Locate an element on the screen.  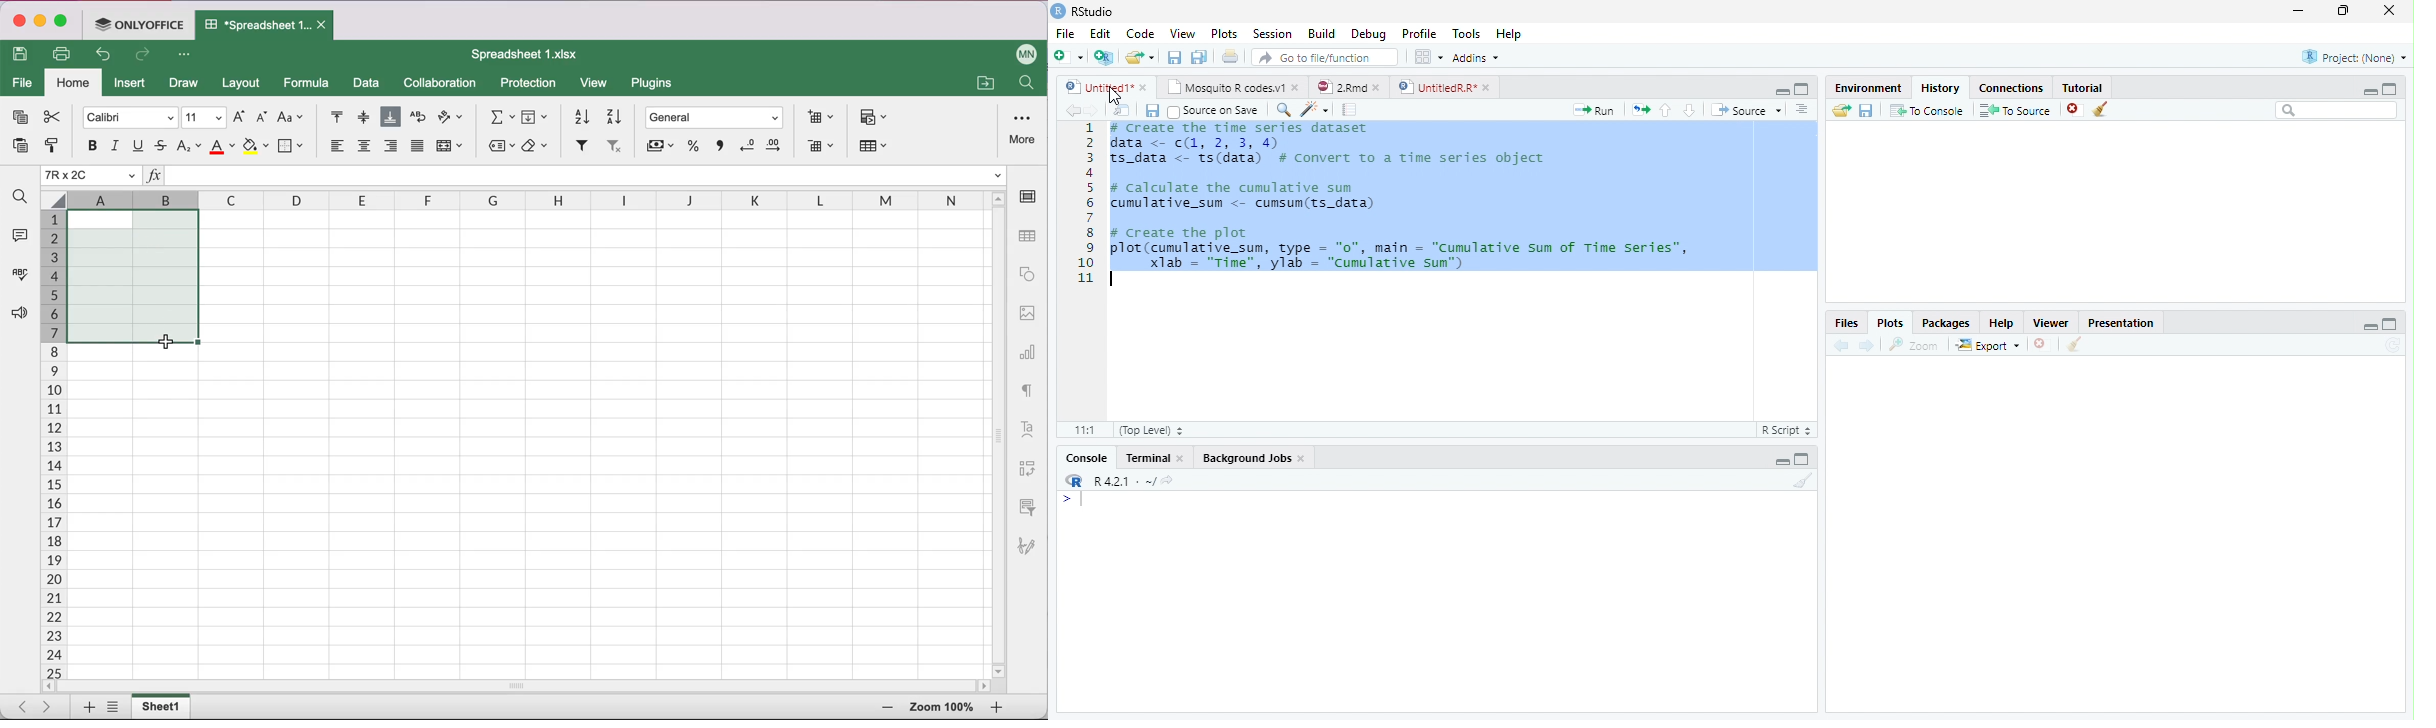
format as table template is located at coordinates (879, 148).